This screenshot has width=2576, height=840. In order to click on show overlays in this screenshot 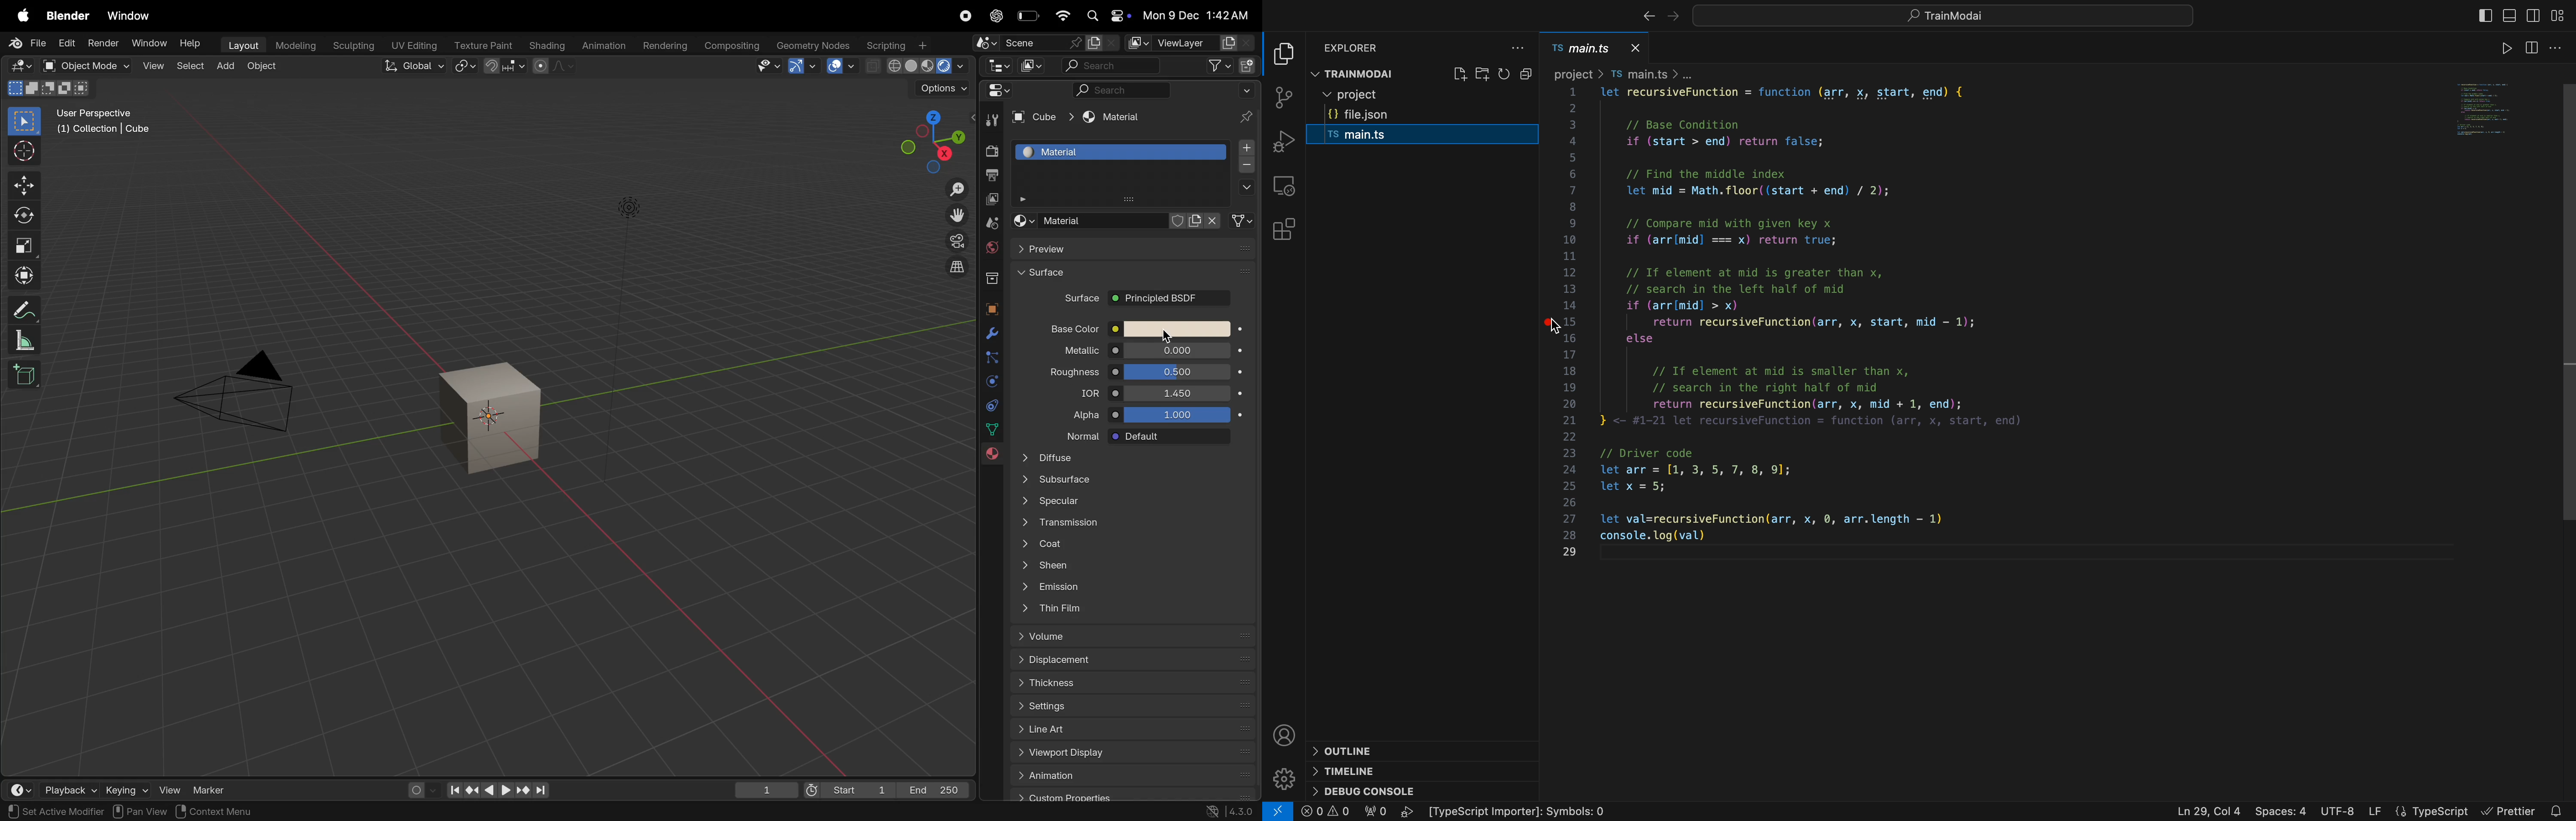, I will do `click(843, 66)`.